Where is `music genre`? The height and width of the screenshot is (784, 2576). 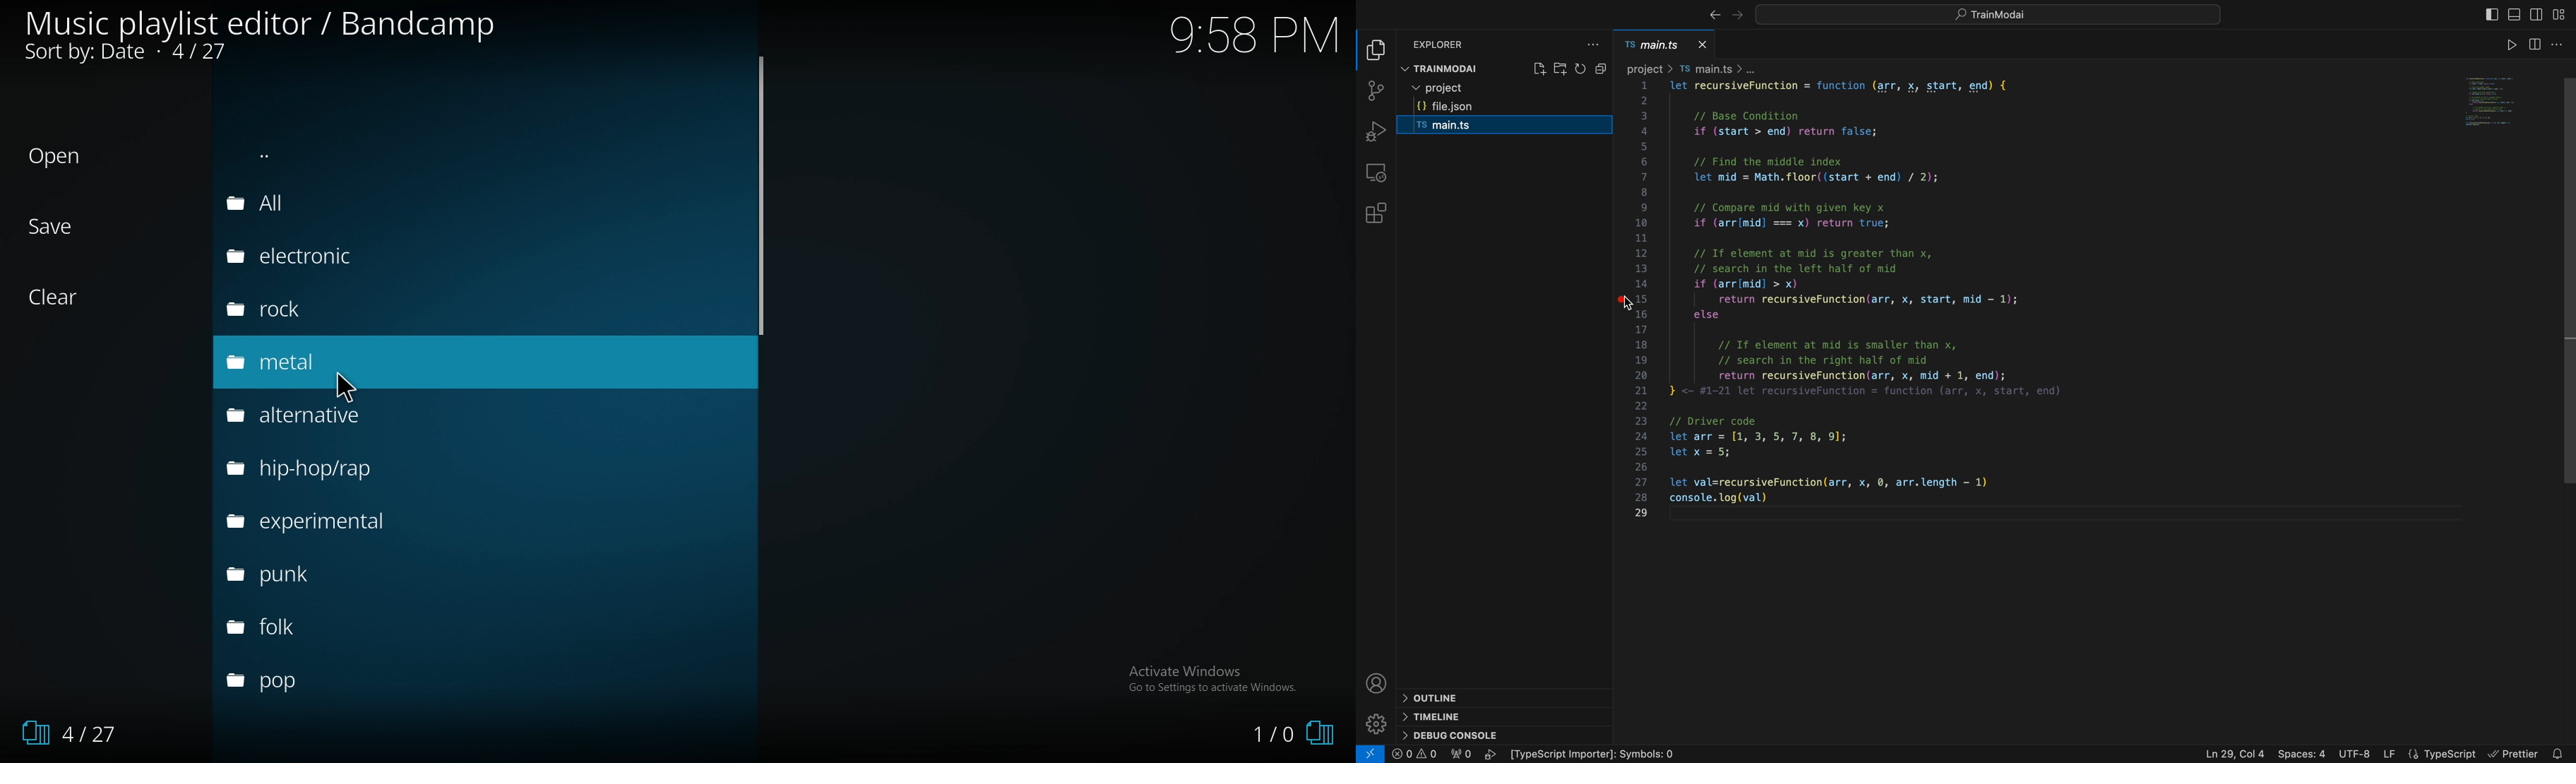
music genre is located at coordinates (324, 681).